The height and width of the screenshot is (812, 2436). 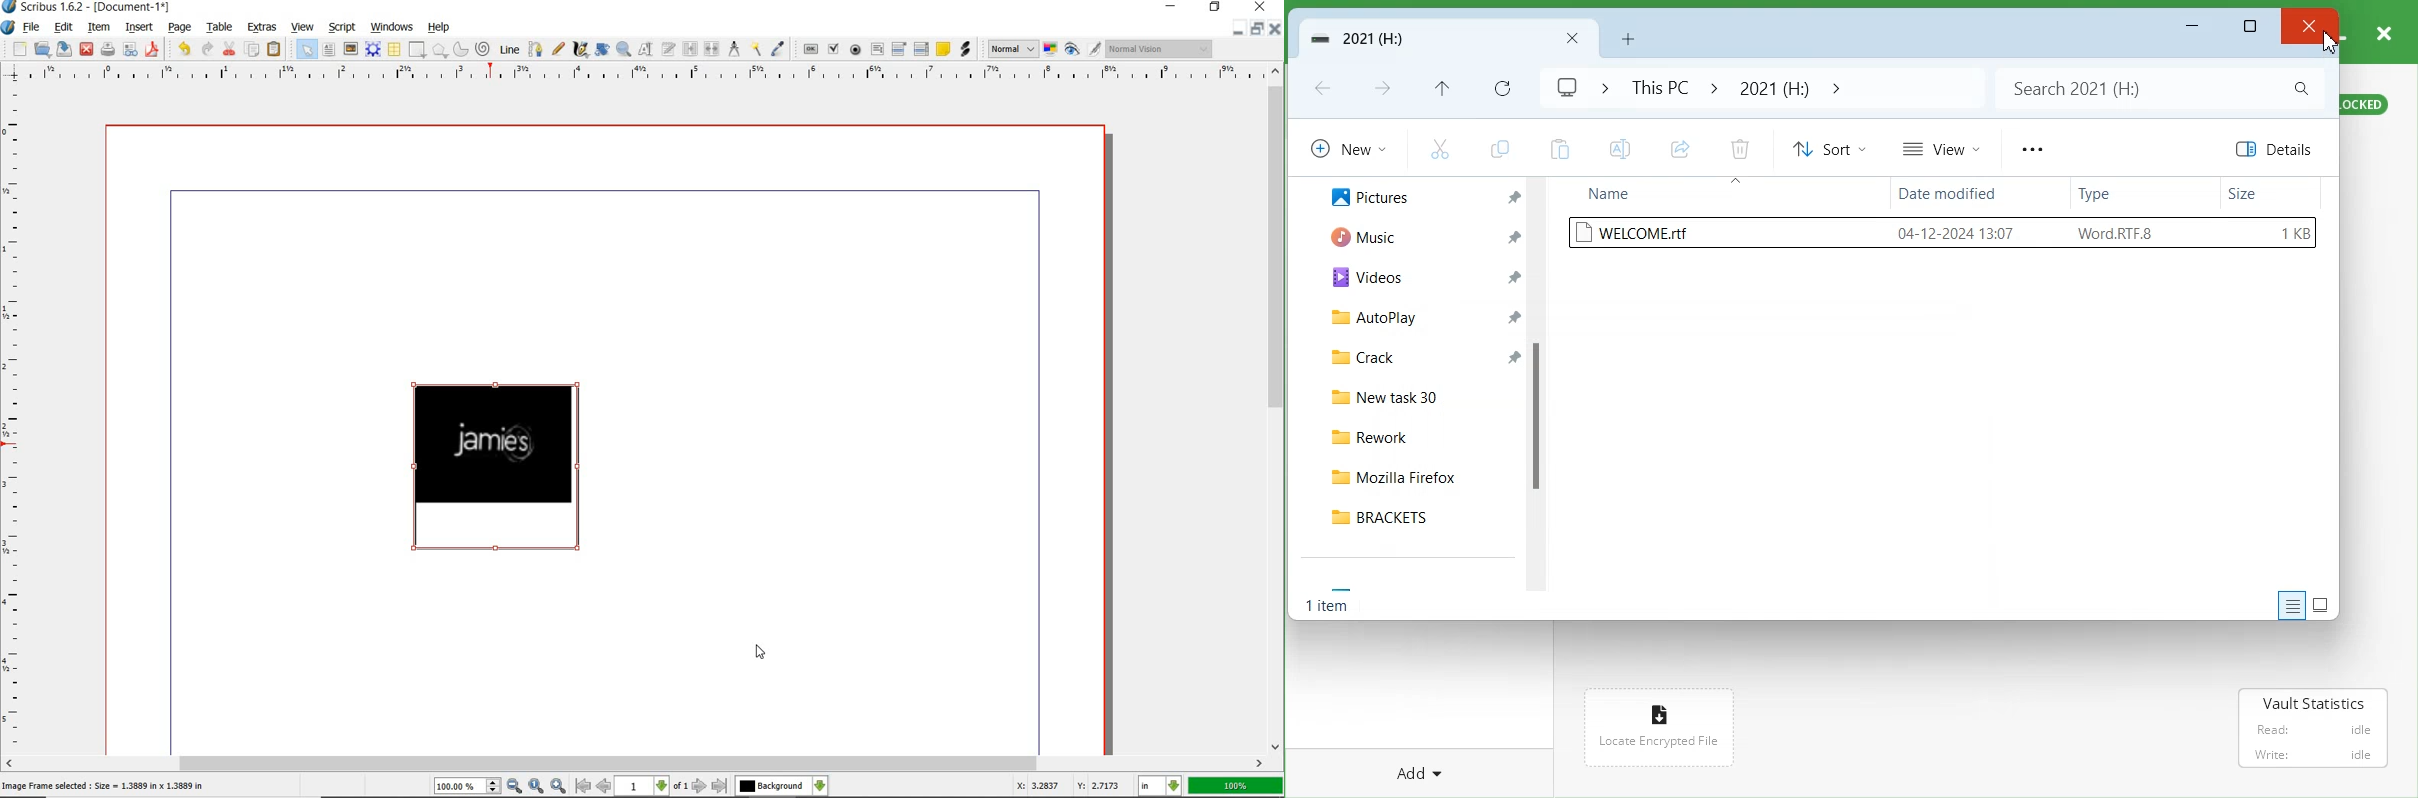 I want to click on Vault Statistics, so click(x=2314, y=703).